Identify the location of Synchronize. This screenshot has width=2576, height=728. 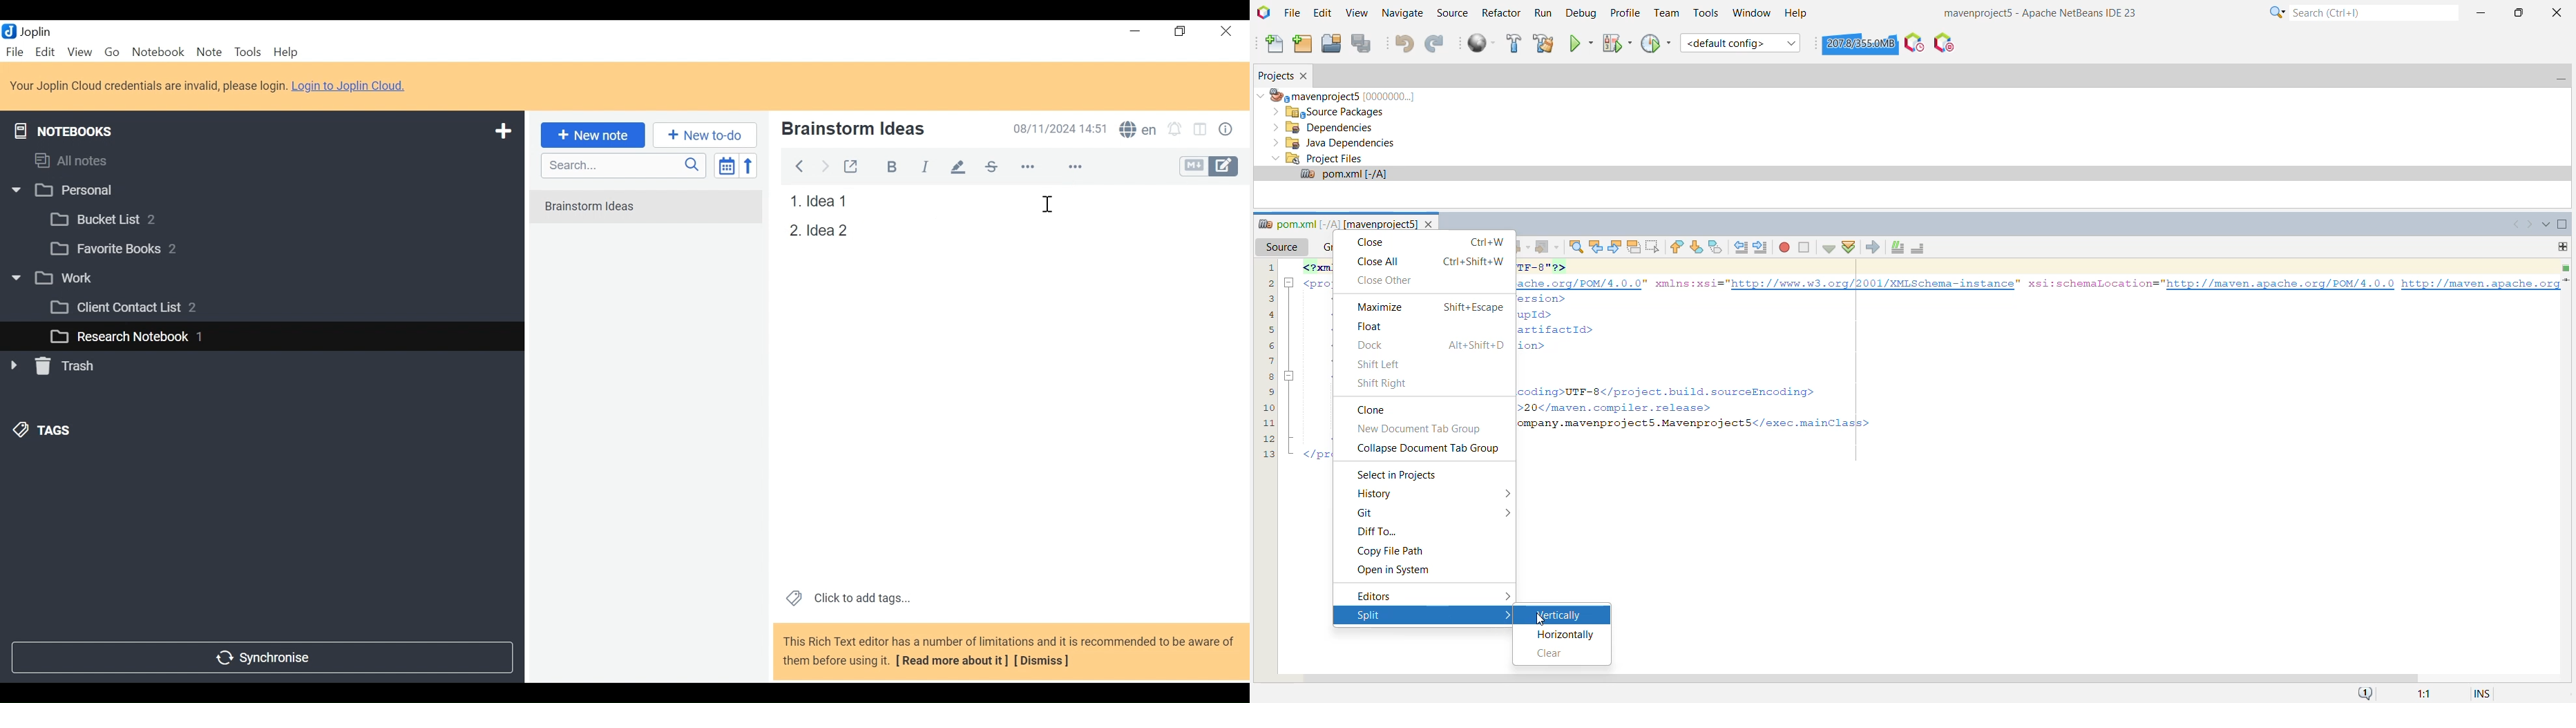
(261, 656).